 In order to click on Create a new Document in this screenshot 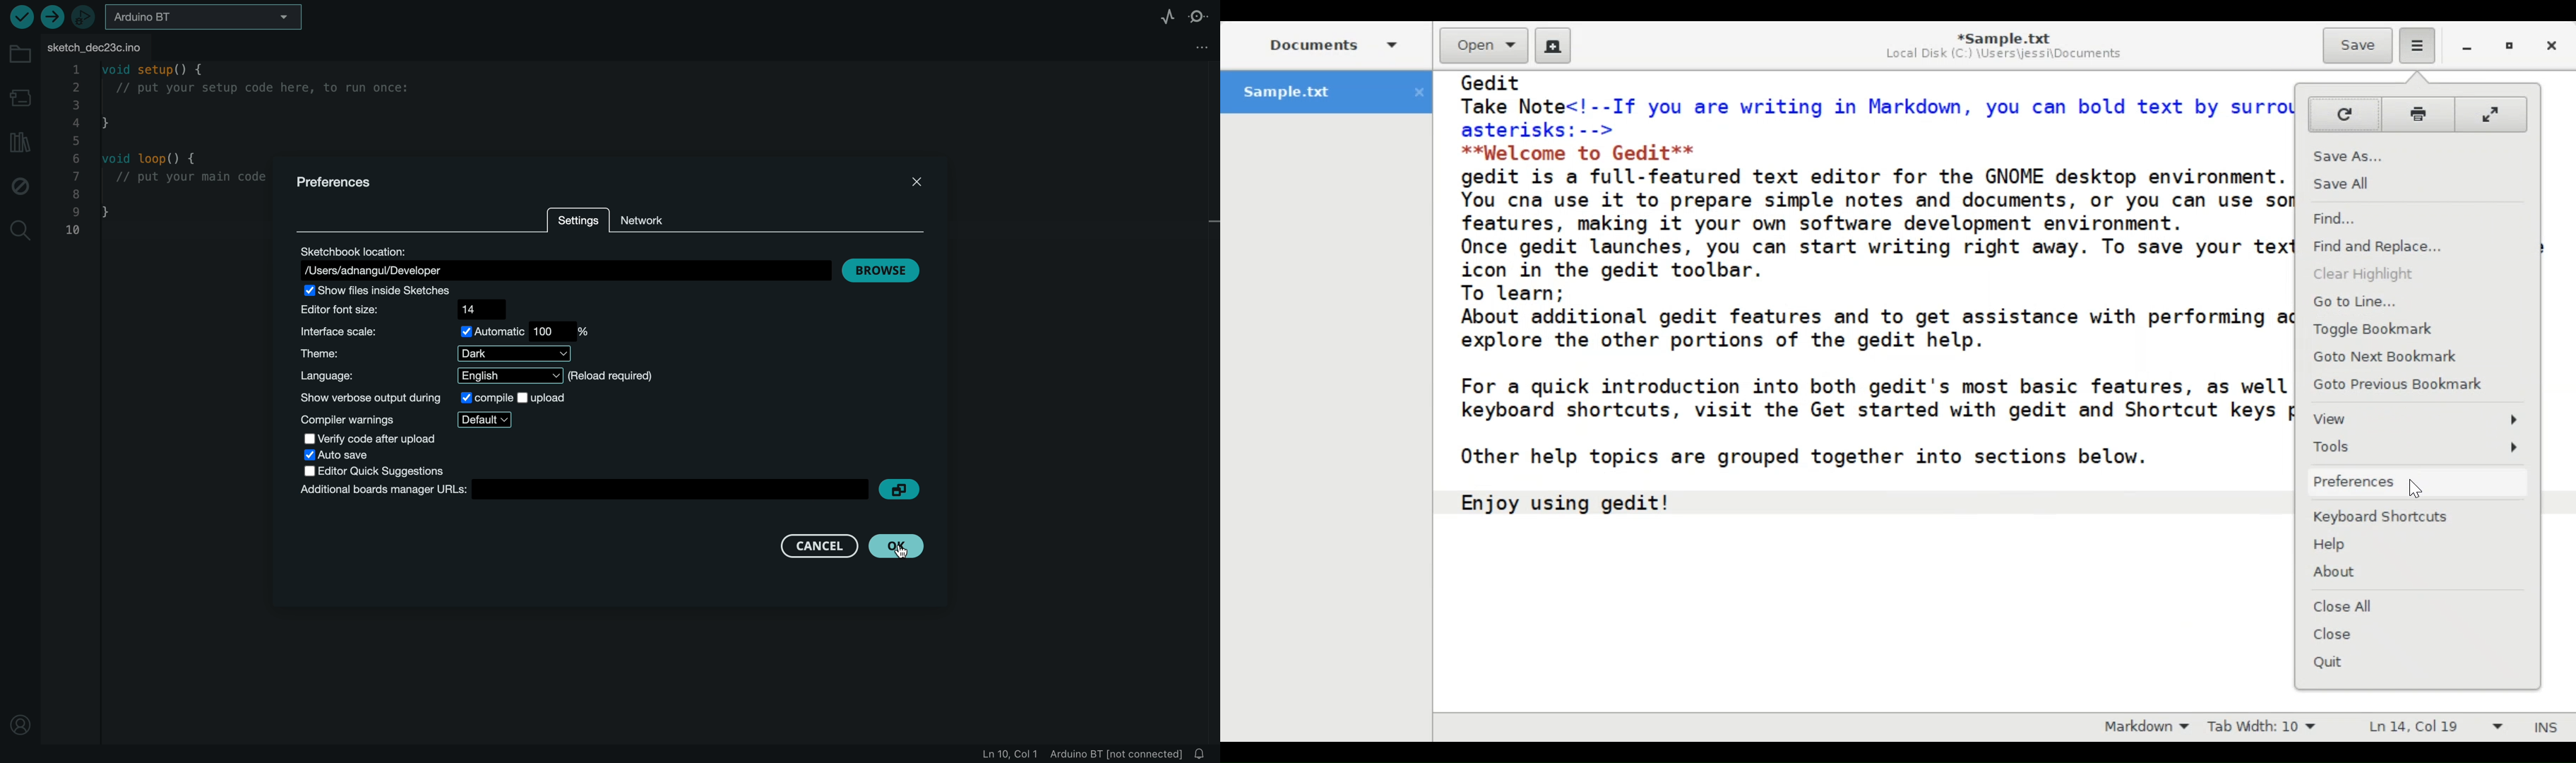, I will do `click(1553, 46)`.